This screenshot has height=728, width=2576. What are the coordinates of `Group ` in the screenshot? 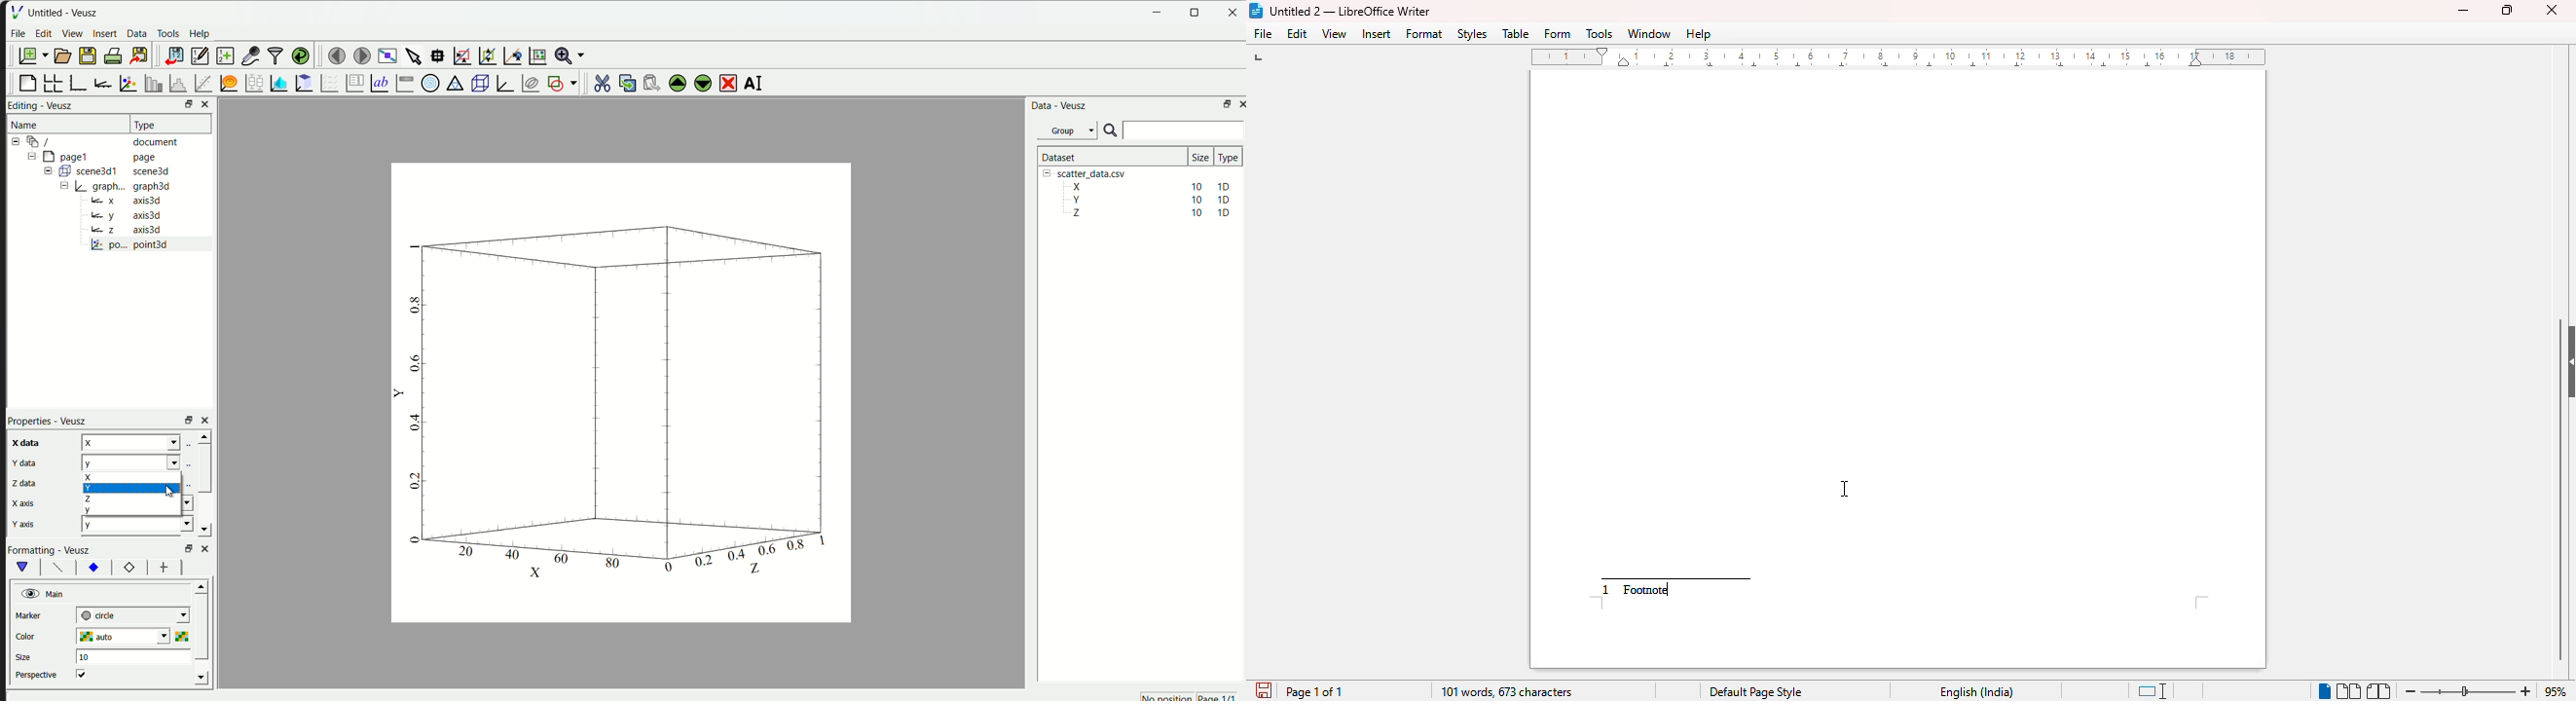 It's located at (1067, 132).